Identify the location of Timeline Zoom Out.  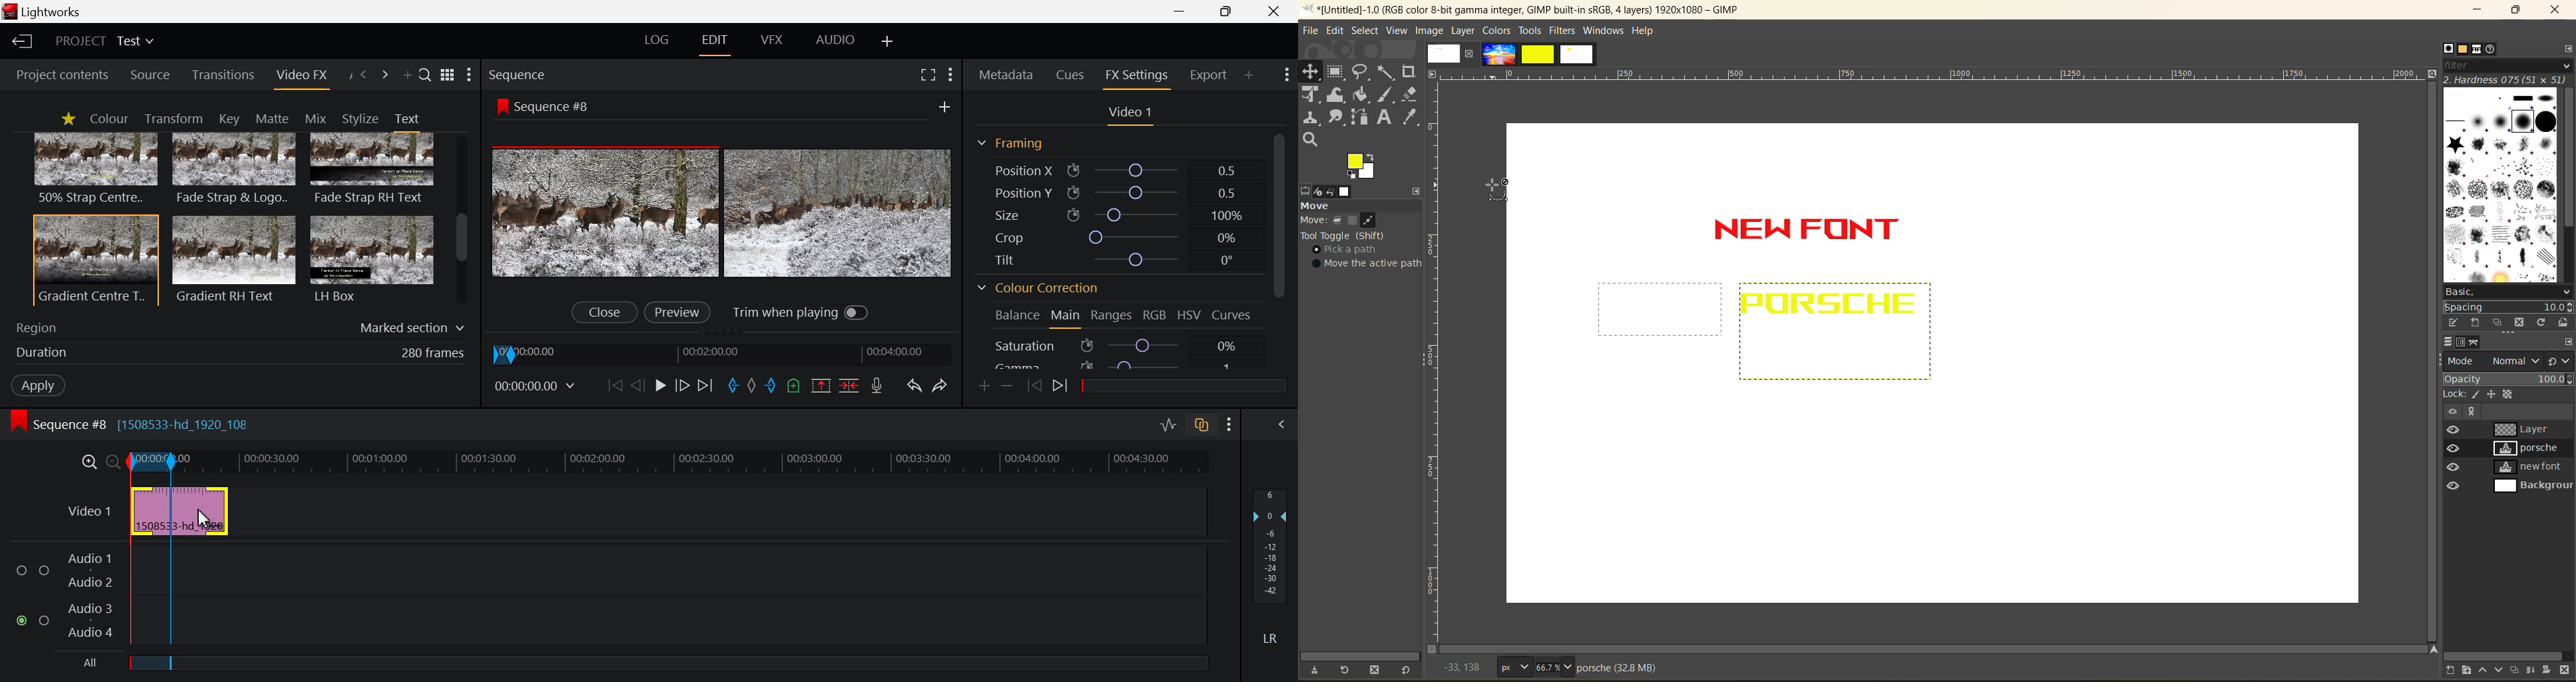
(114, 459).